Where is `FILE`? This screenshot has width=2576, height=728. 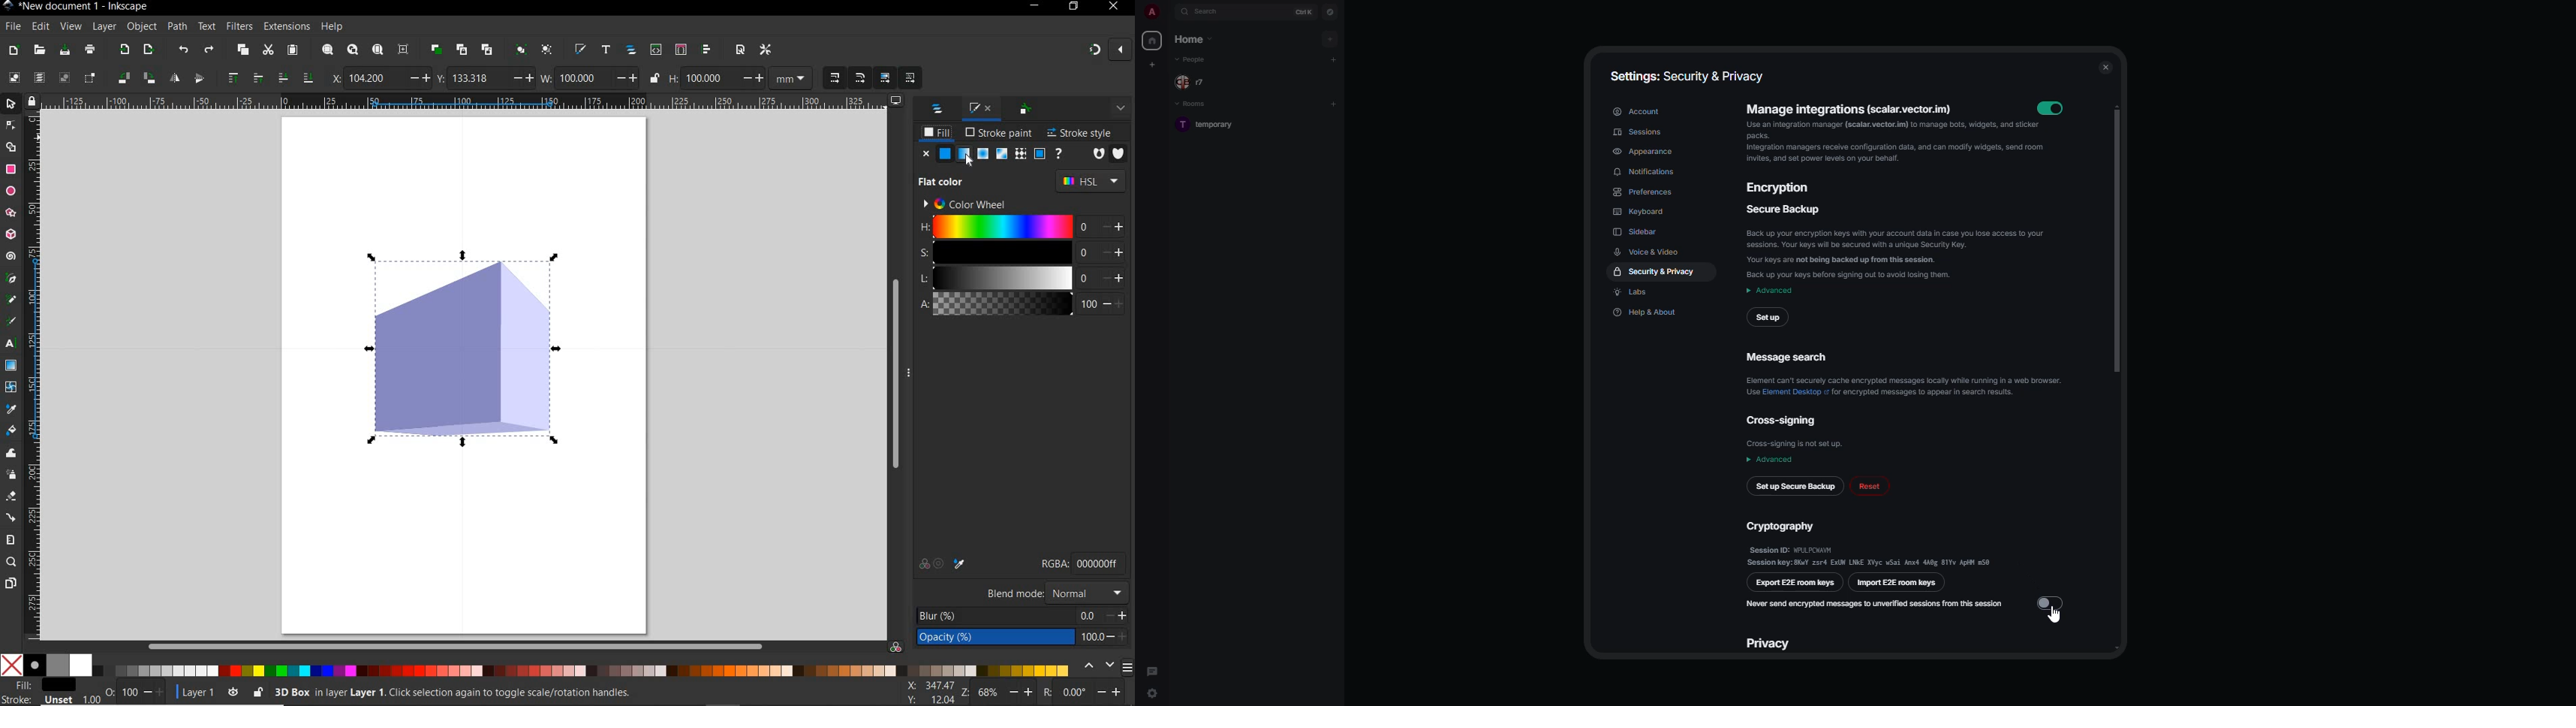
FILE is located at coordinates (12, 27).